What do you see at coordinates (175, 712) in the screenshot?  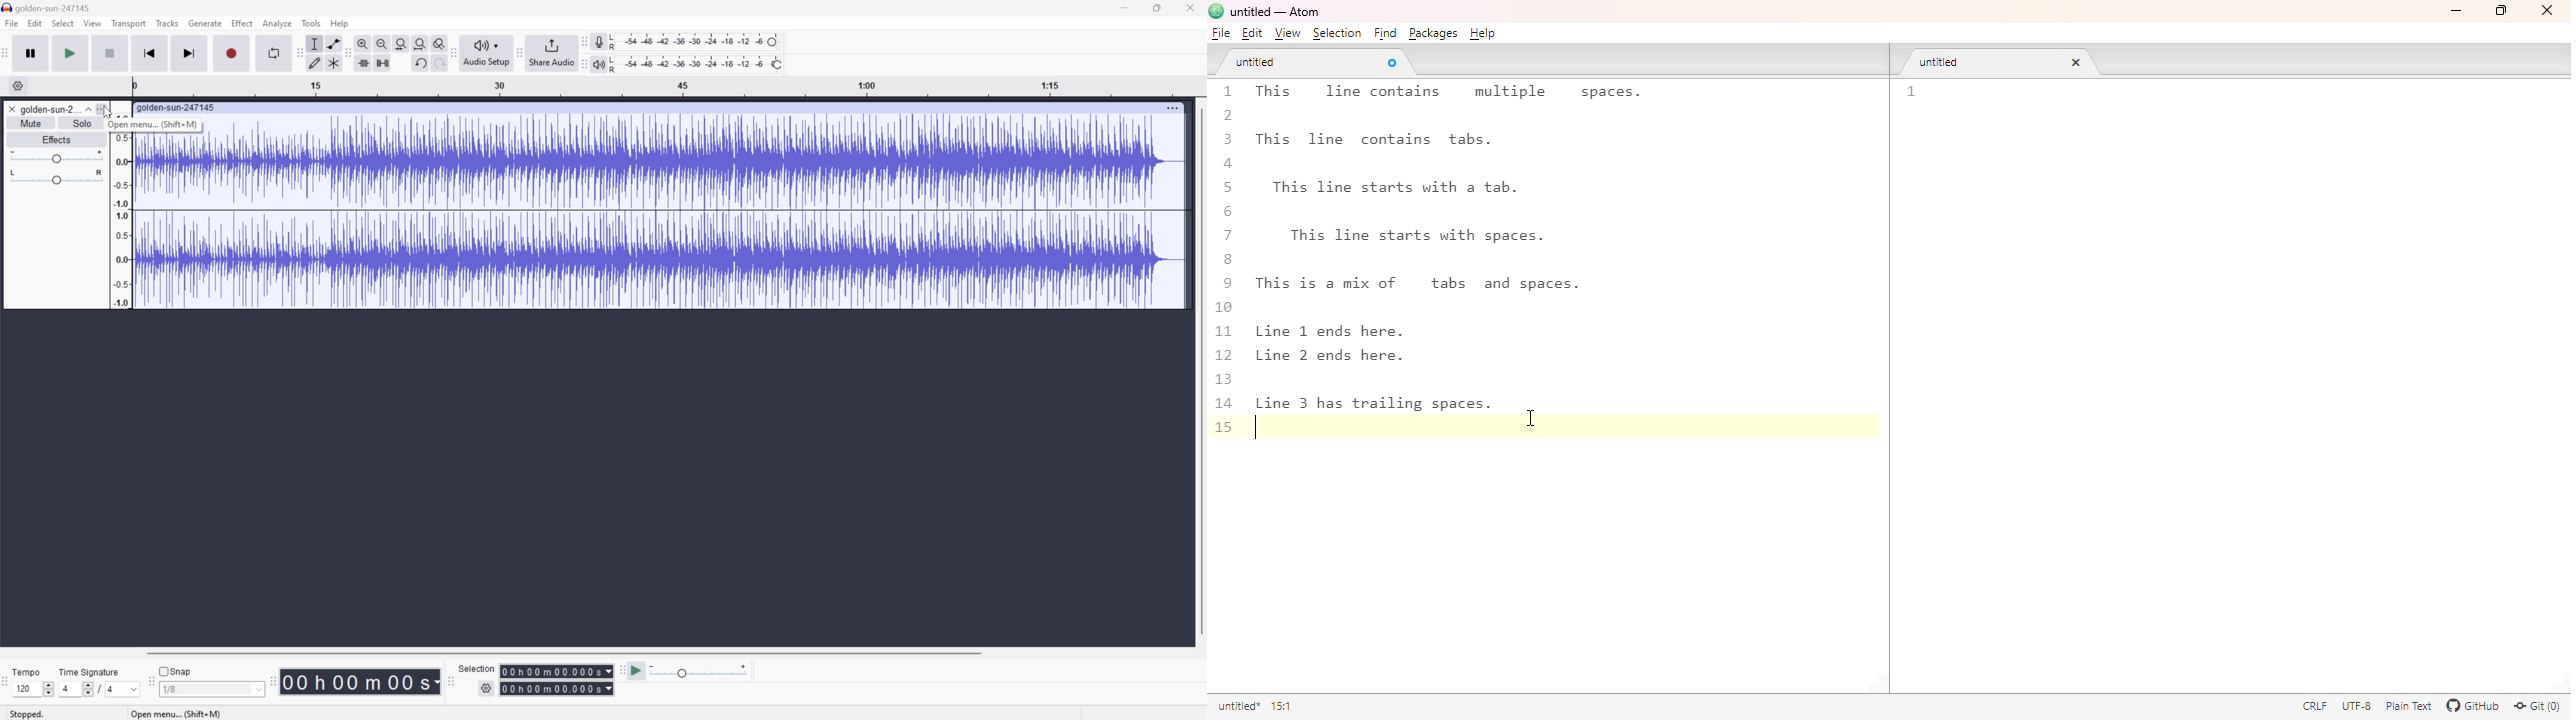 I see `Open menu... (Shift+M)` at bounding box center [175, 712].